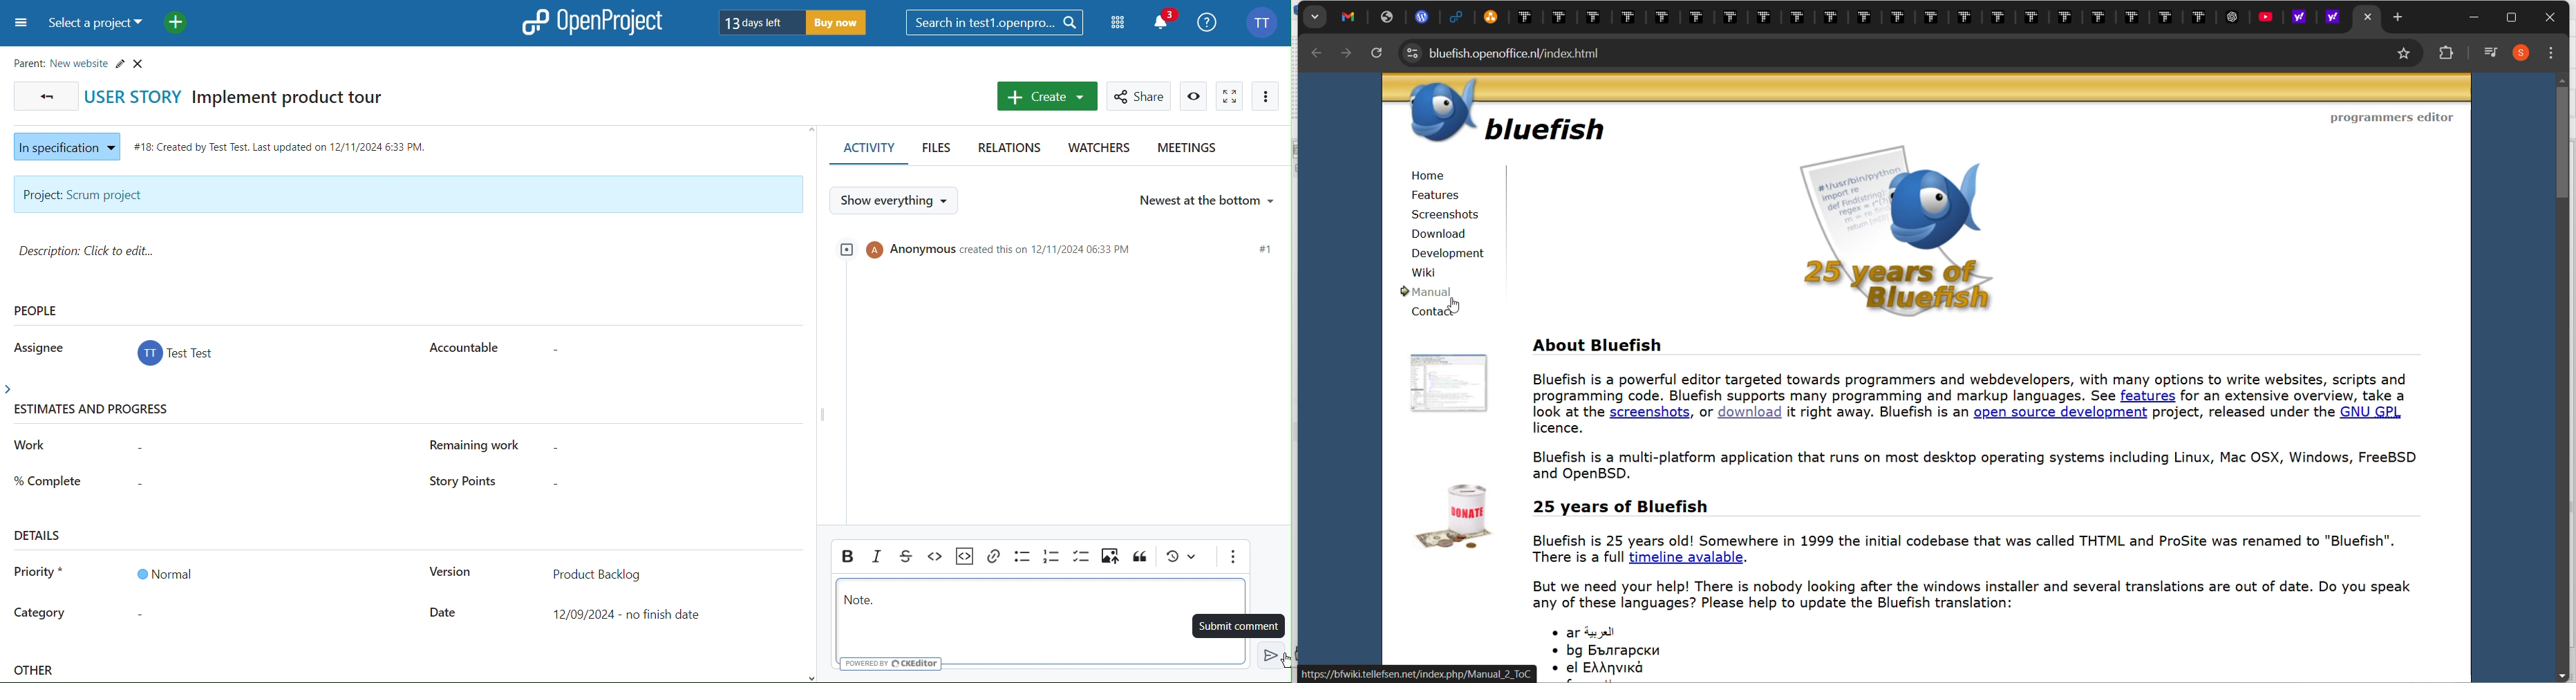 The height and width of the screenshot is (700, 2576). Describe the element at coordinates (1098, 150) in the screenshot. I see `Watchers` at that location.